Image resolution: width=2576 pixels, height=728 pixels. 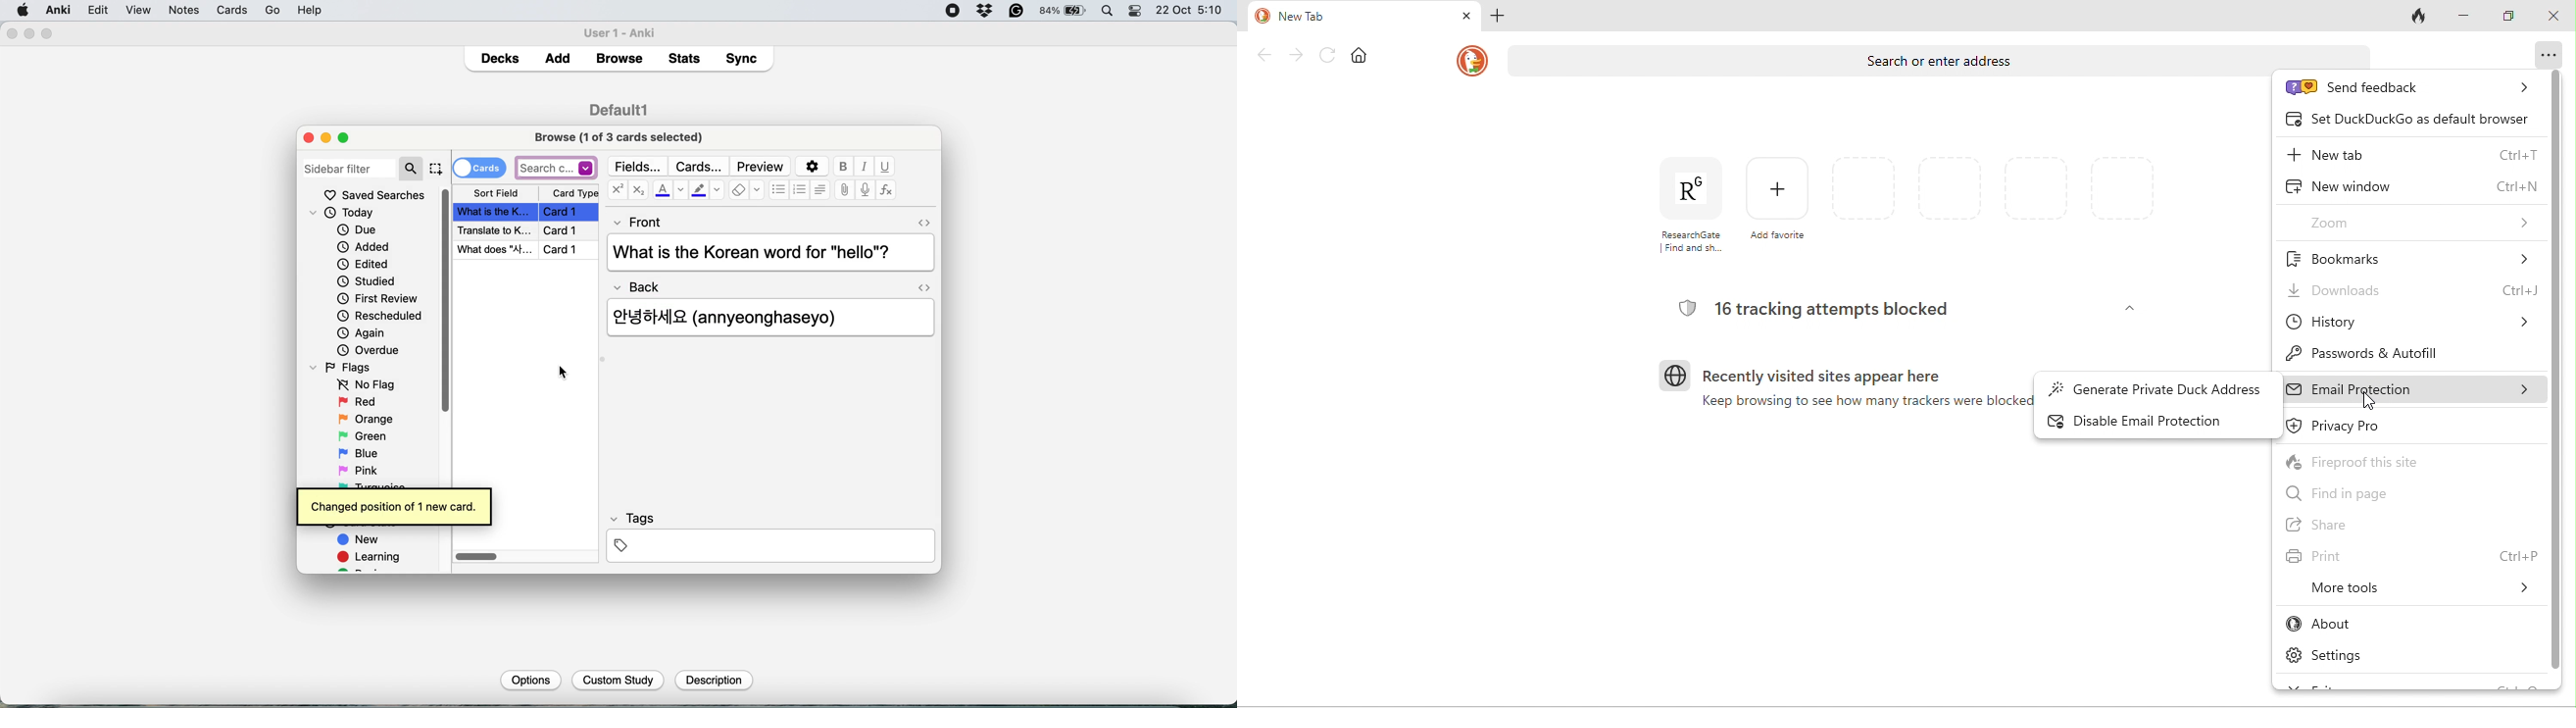 I want to click on maximise, so click(x=47, y=34).